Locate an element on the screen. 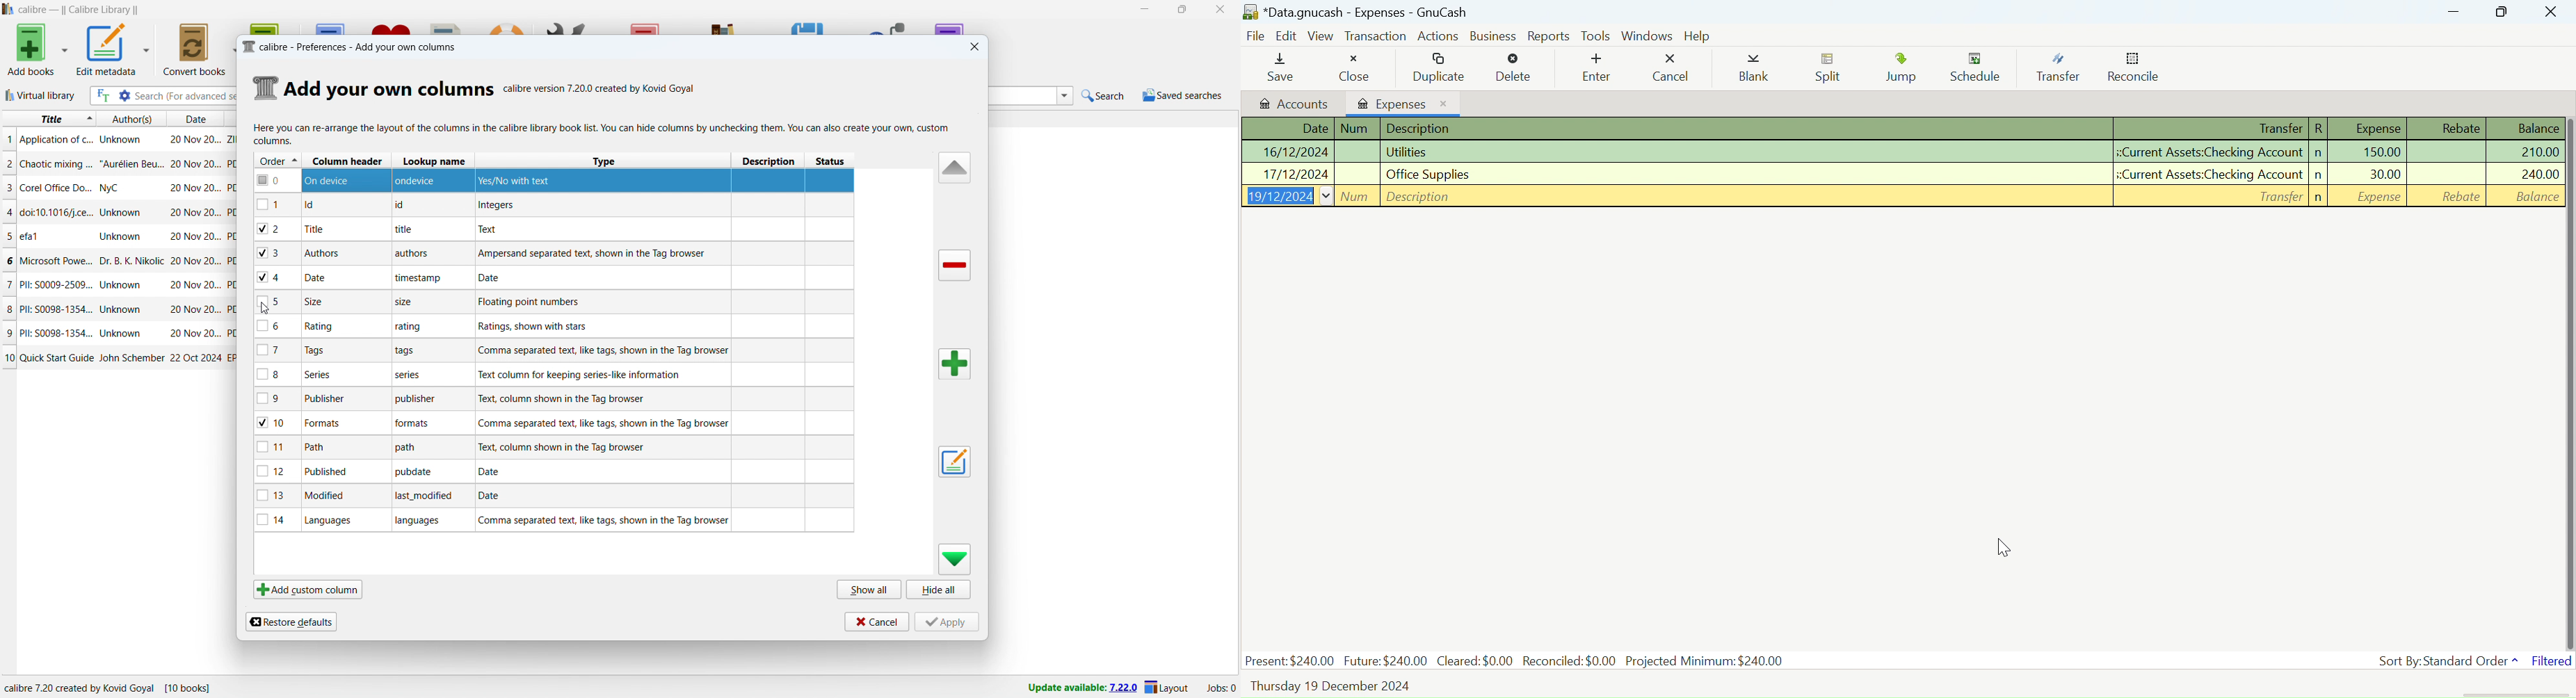 This screenshot has height=700, width=2576. author is located at coordinates (116, 187).